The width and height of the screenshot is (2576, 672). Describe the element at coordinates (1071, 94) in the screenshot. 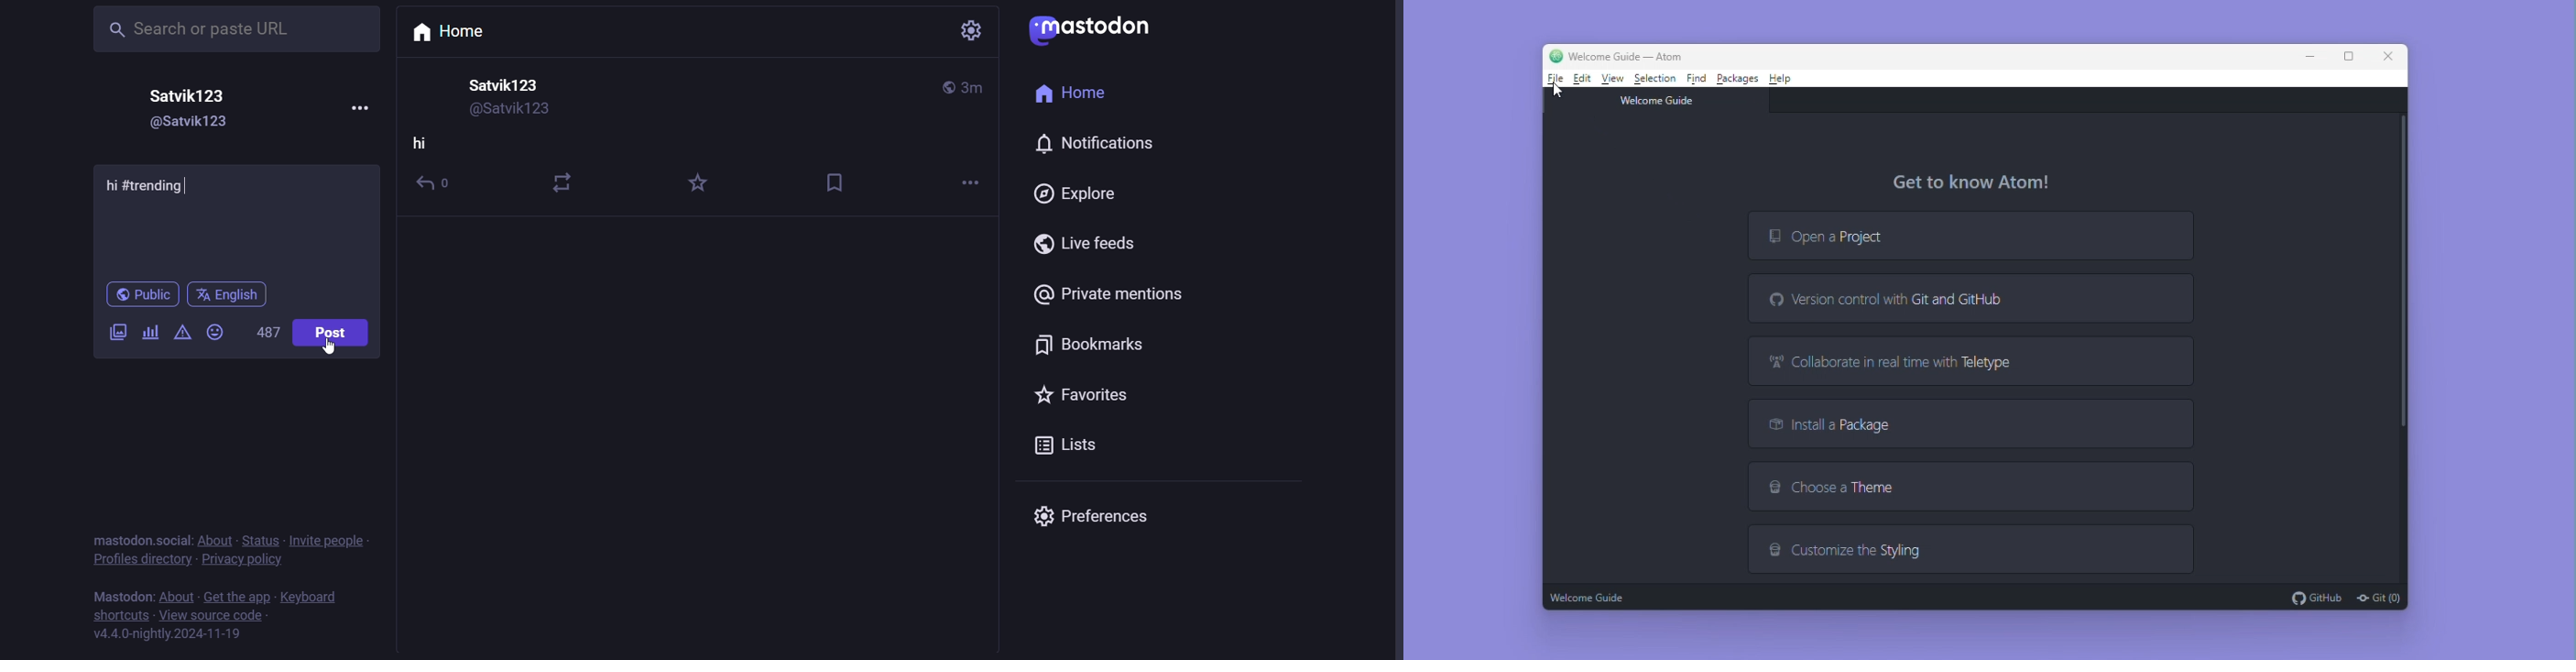

I see `home` at that location.